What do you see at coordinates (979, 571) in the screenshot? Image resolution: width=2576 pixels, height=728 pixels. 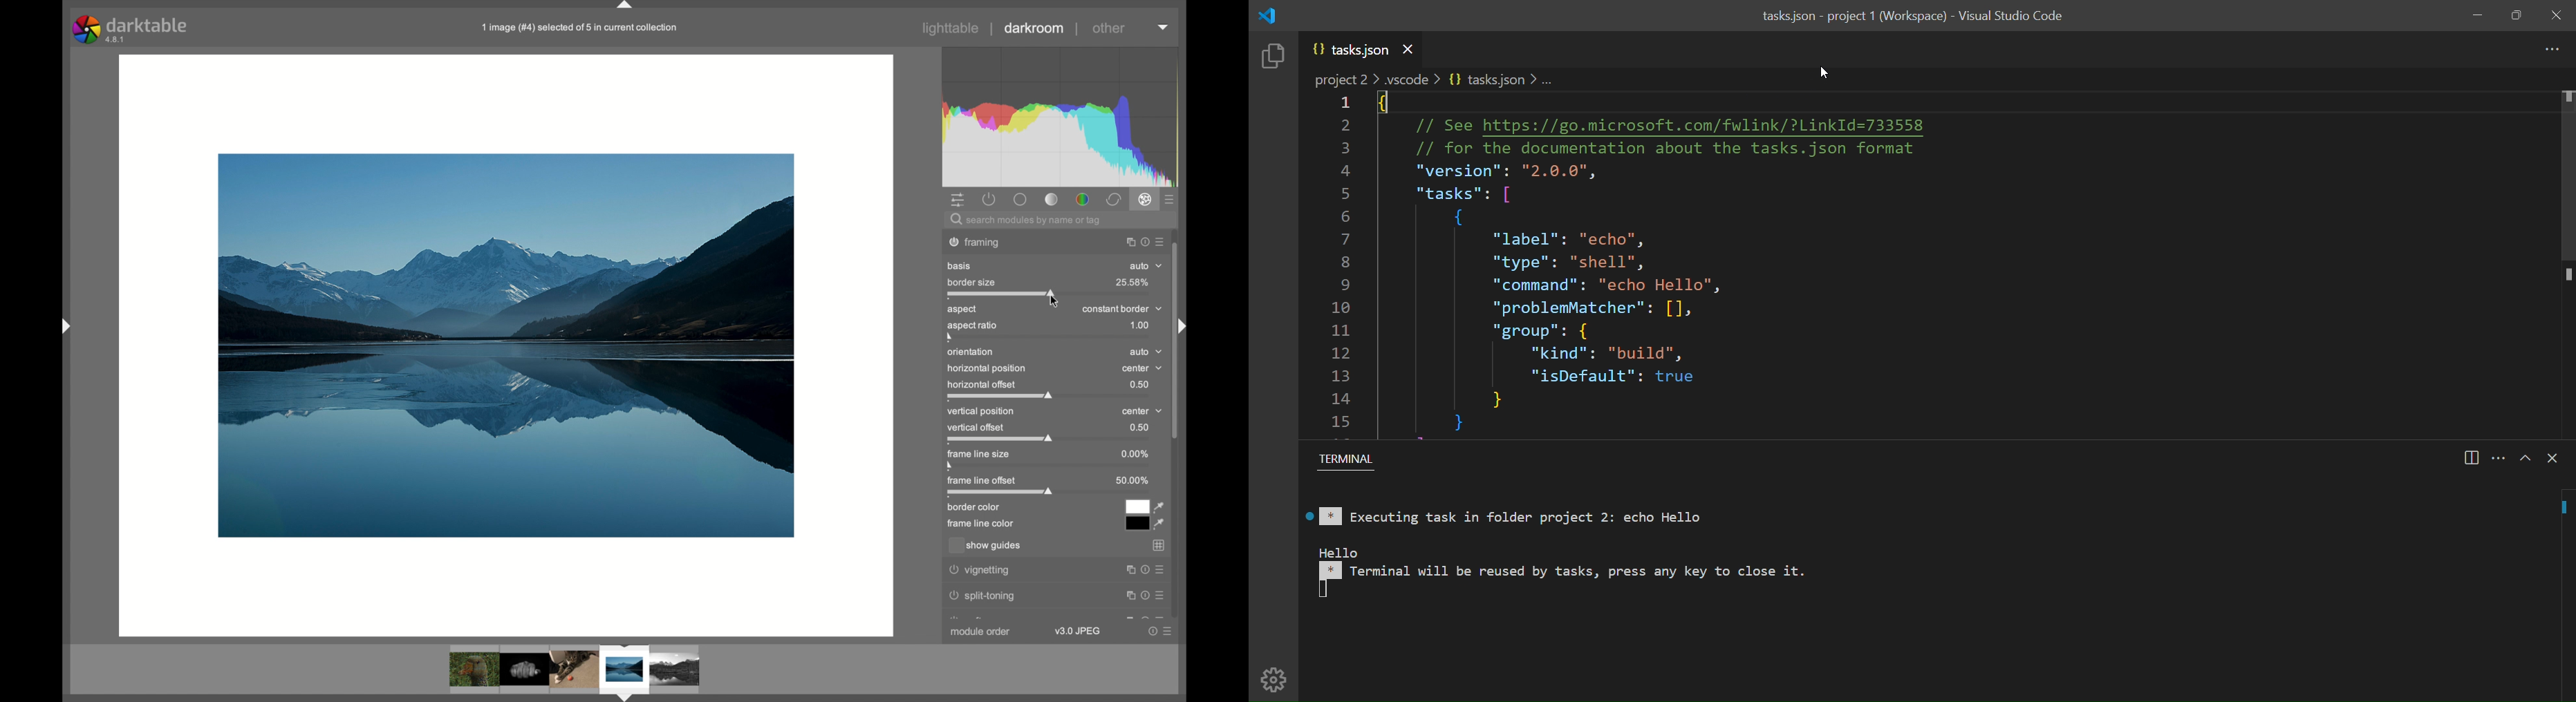 I see `vignetting` at bounding box center [979, 571].